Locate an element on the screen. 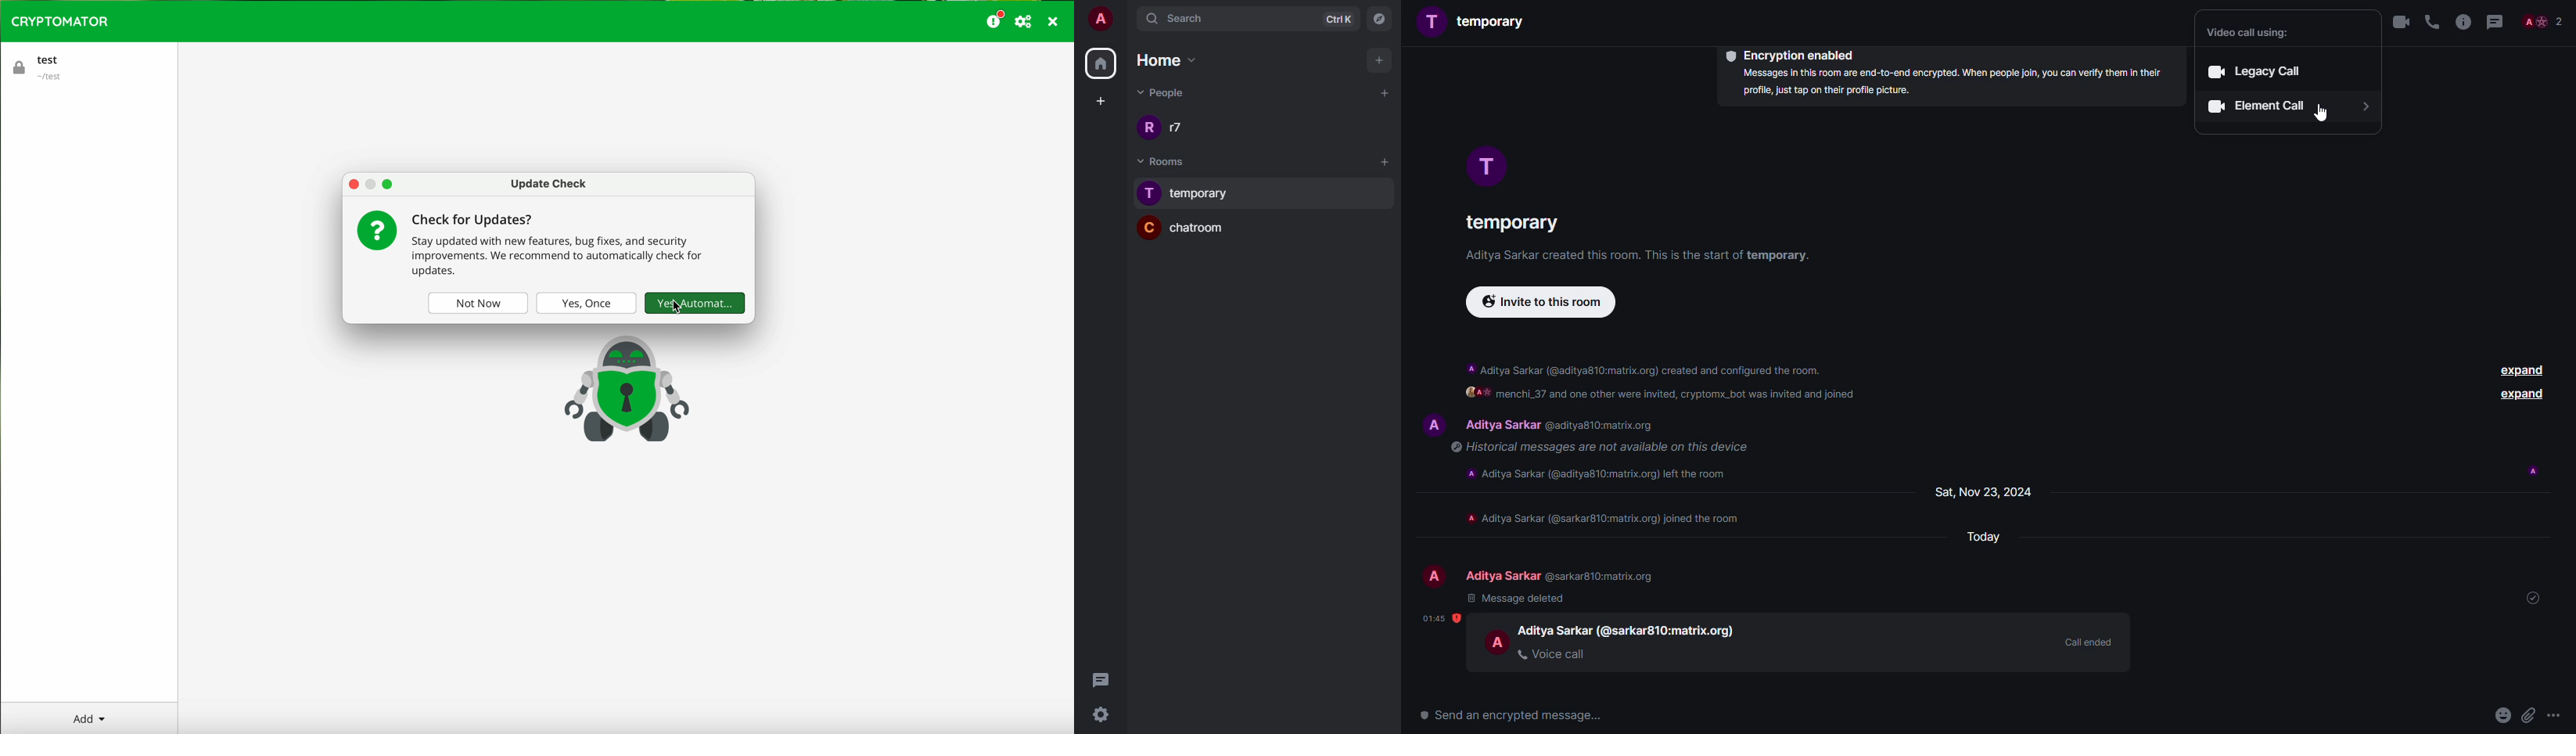 This screenshot has height=756, width=2576. time is located at coordinates (1442, 618).